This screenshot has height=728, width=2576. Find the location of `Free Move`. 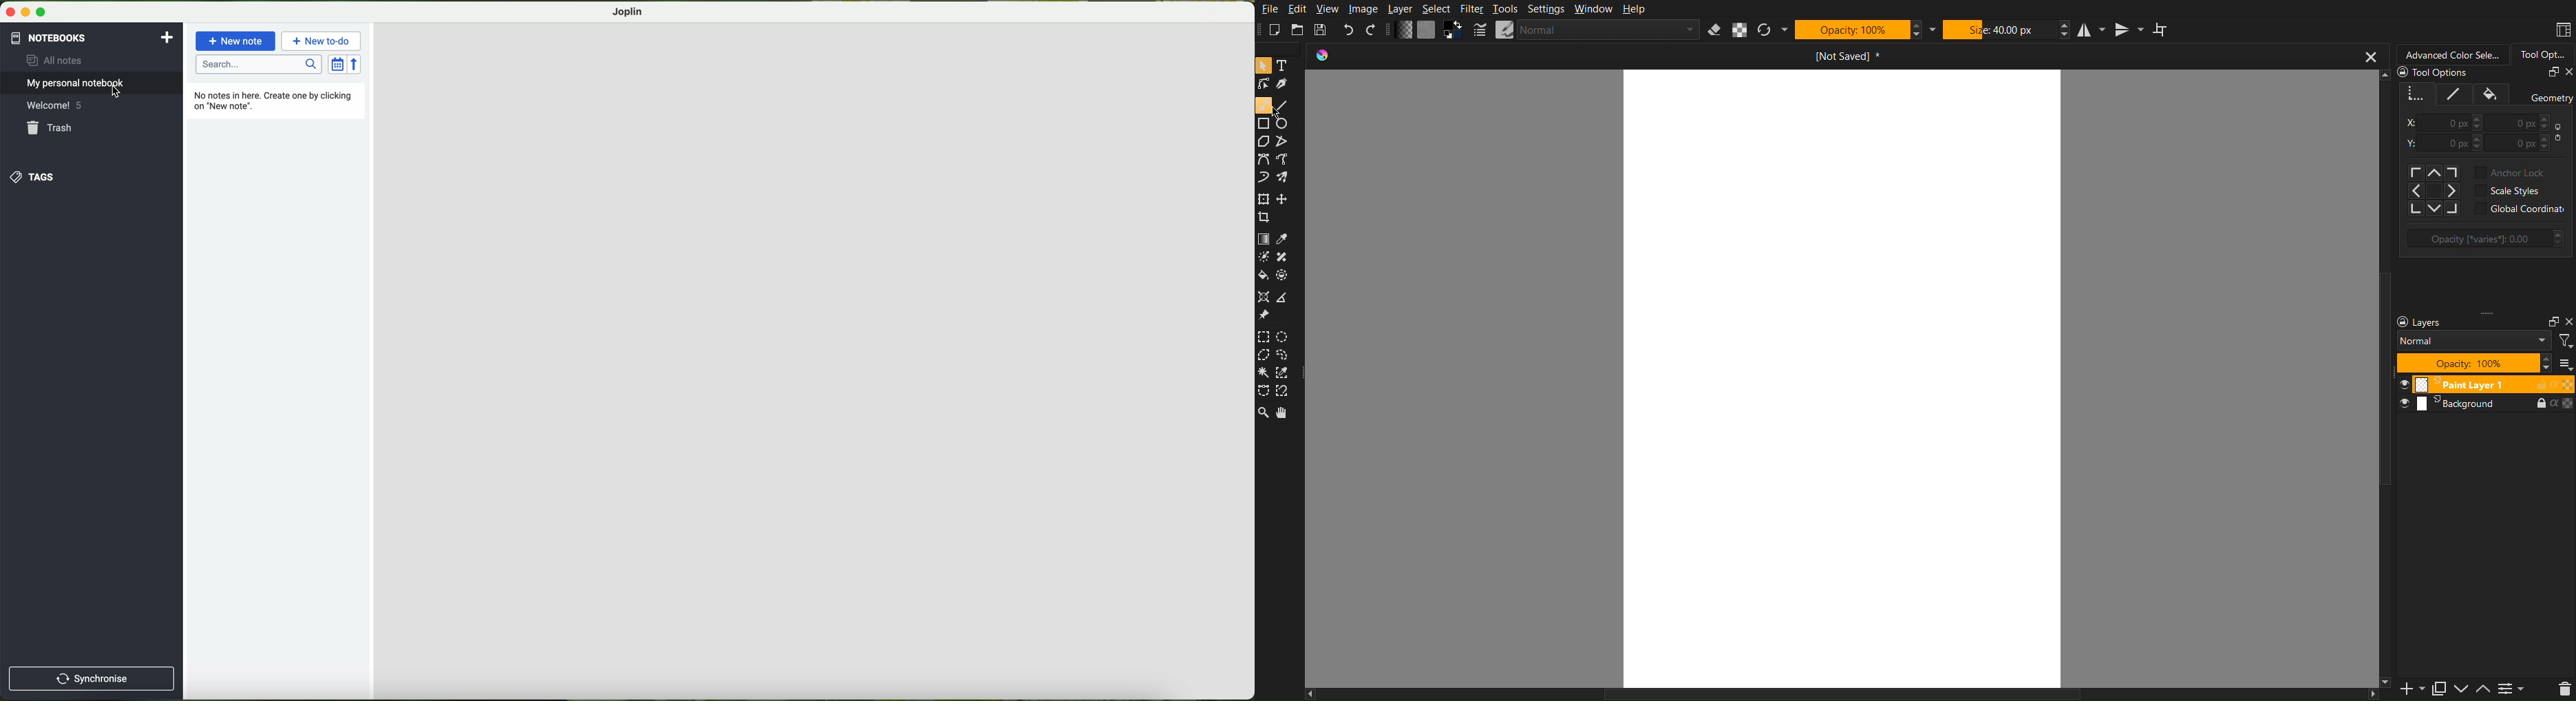

Free Move is located at coordinates (1285, 198).